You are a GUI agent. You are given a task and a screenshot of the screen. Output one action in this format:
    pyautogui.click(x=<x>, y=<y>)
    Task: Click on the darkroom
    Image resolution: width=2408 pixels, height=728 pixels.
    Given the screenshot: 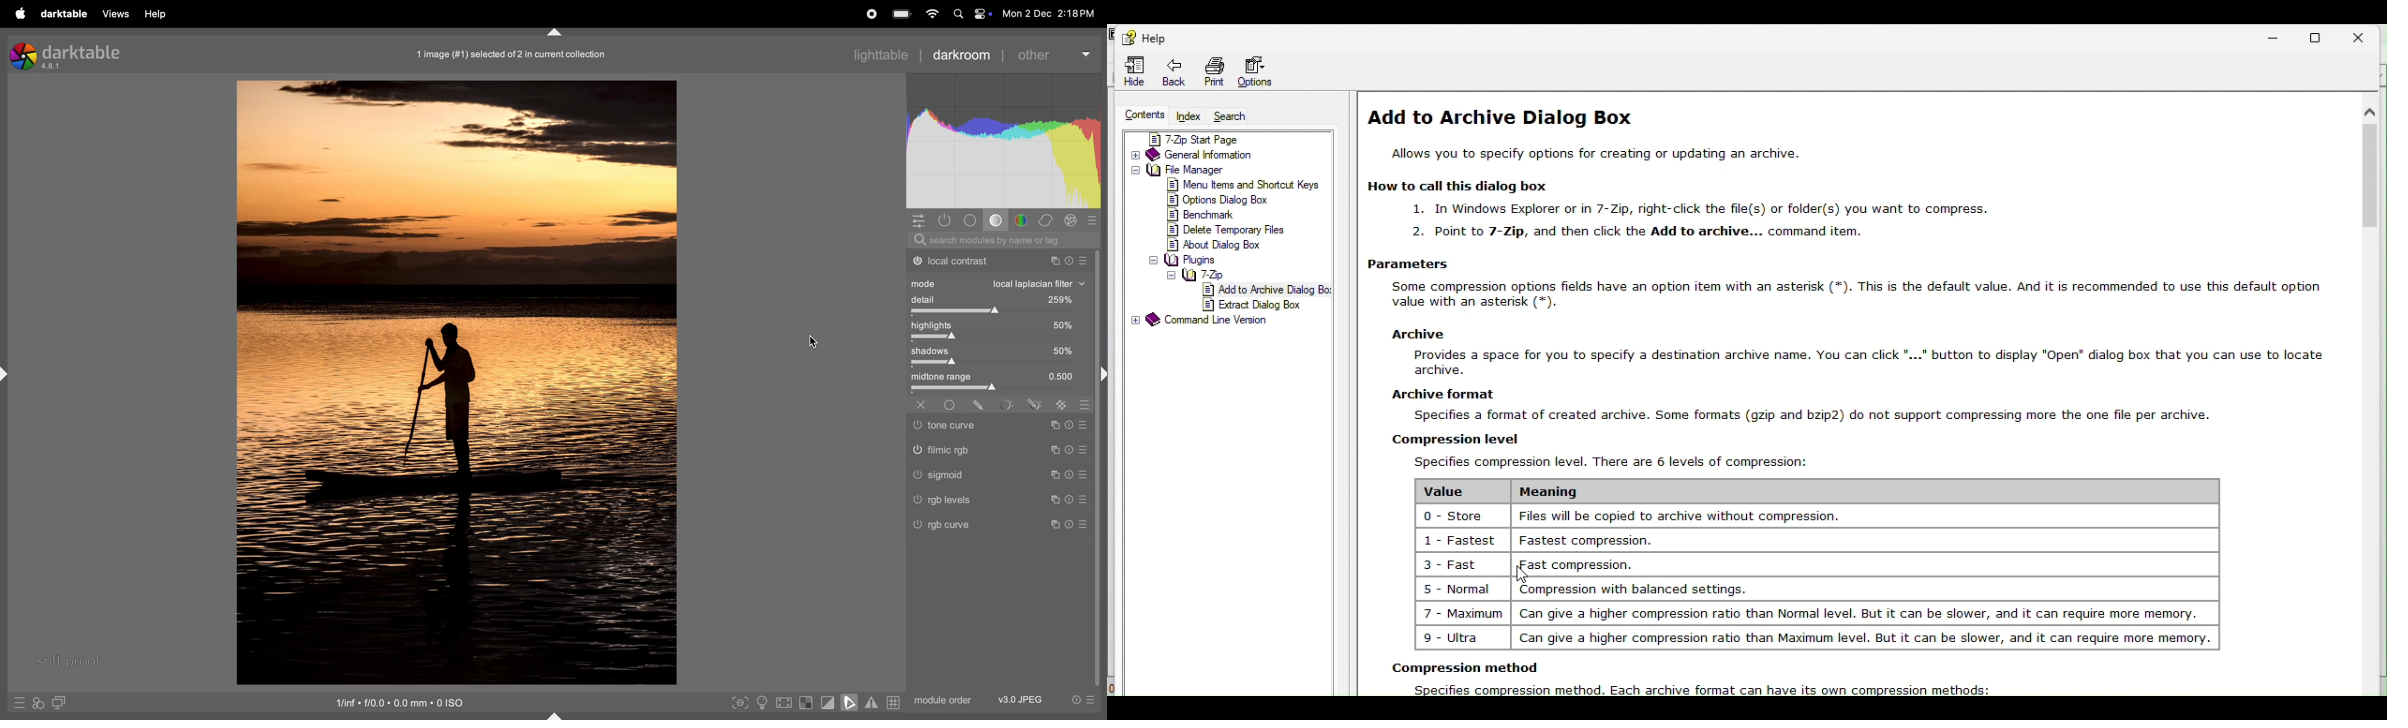 What is the action you would take?
    pyautogui.click(x=962, y=55)
    